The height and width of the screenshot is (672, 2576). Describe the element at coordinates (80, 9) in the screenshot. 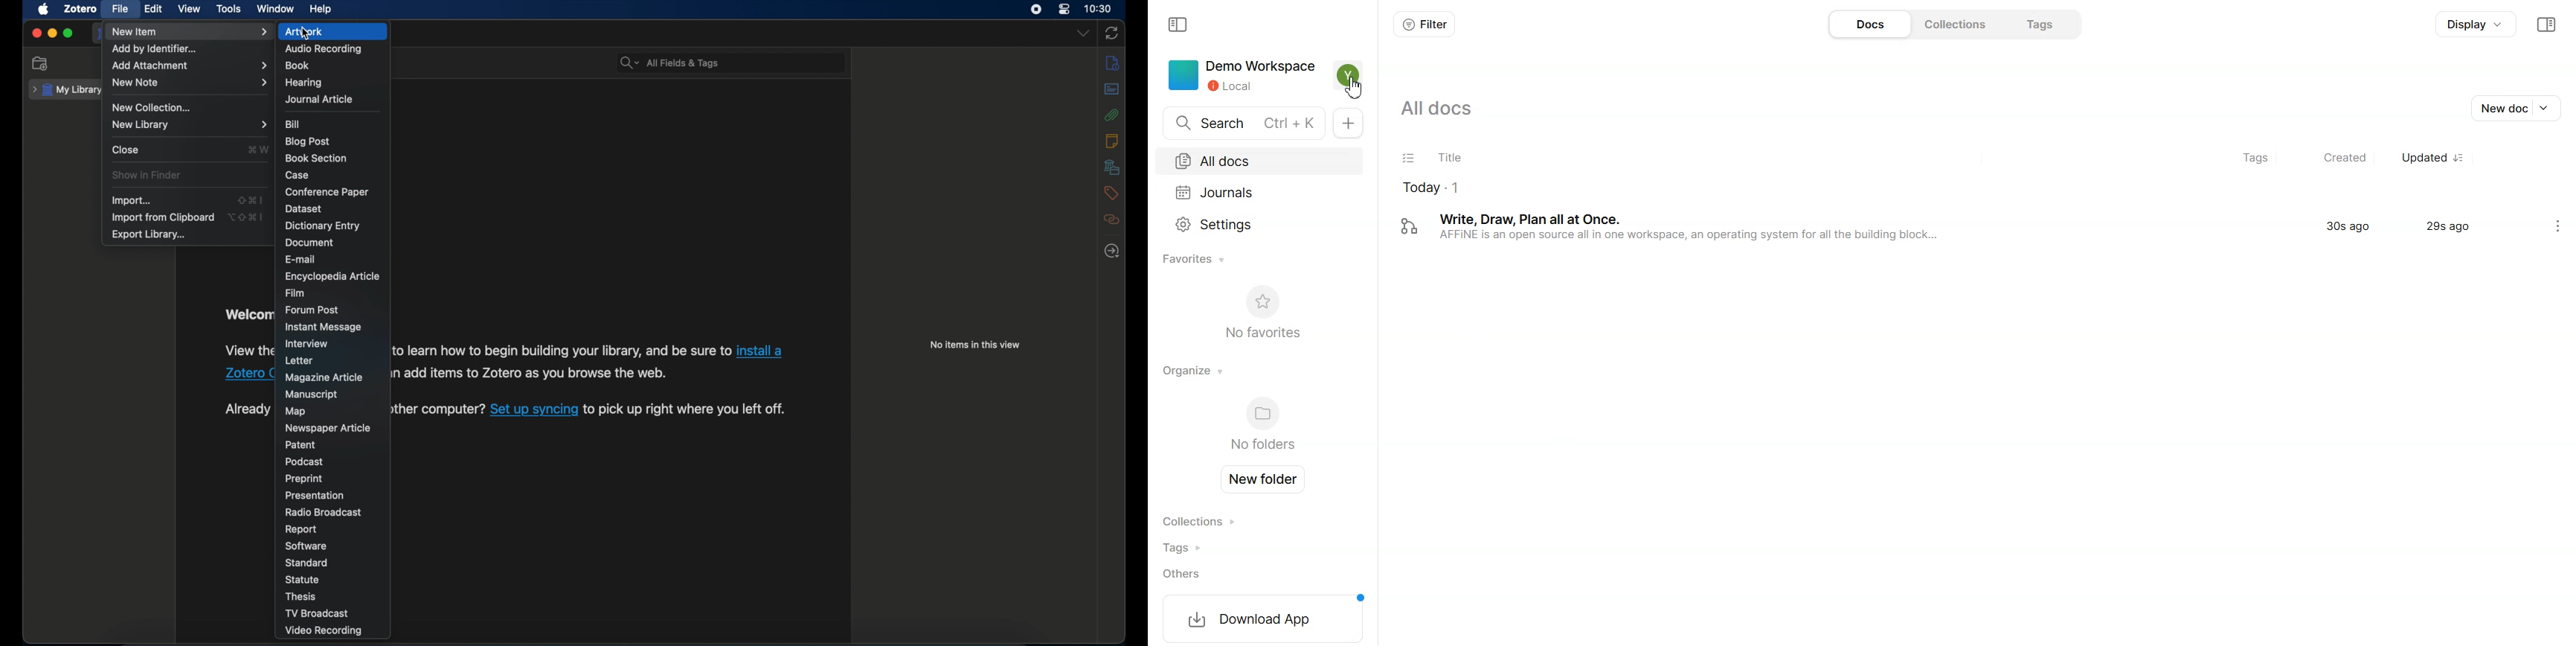

I see `zotero` at that location.